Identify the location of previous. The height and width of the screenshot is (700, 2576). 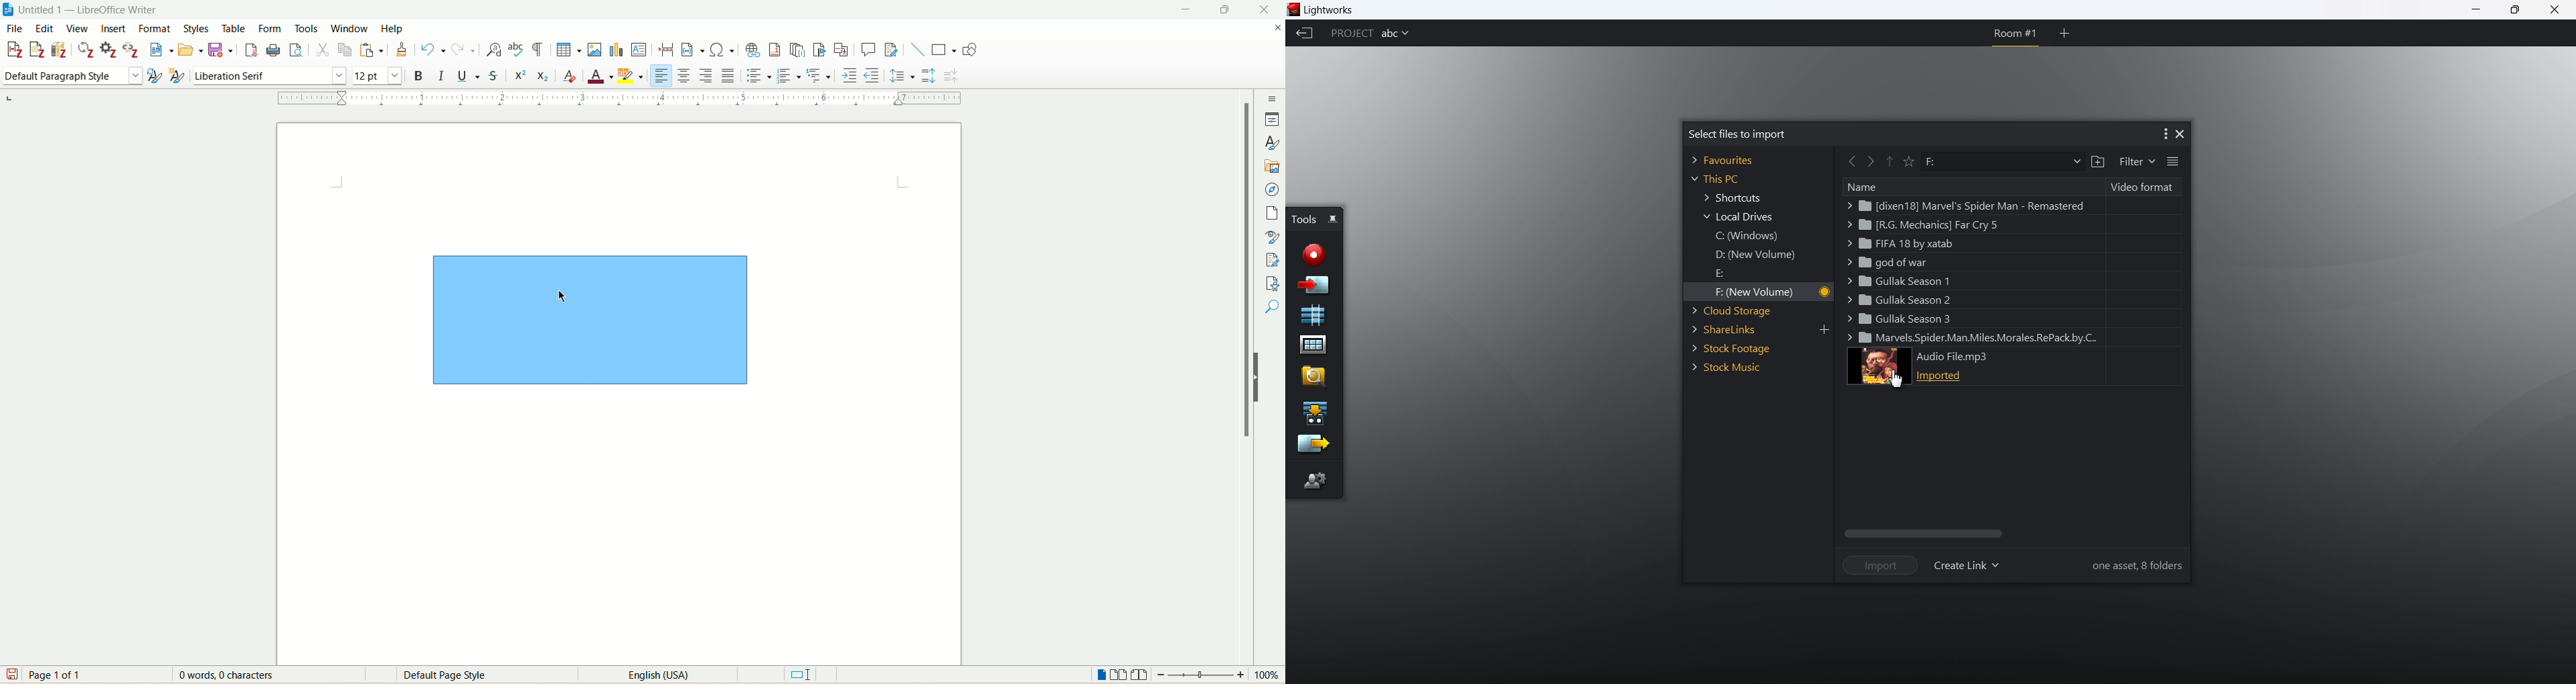
(1886, 162).